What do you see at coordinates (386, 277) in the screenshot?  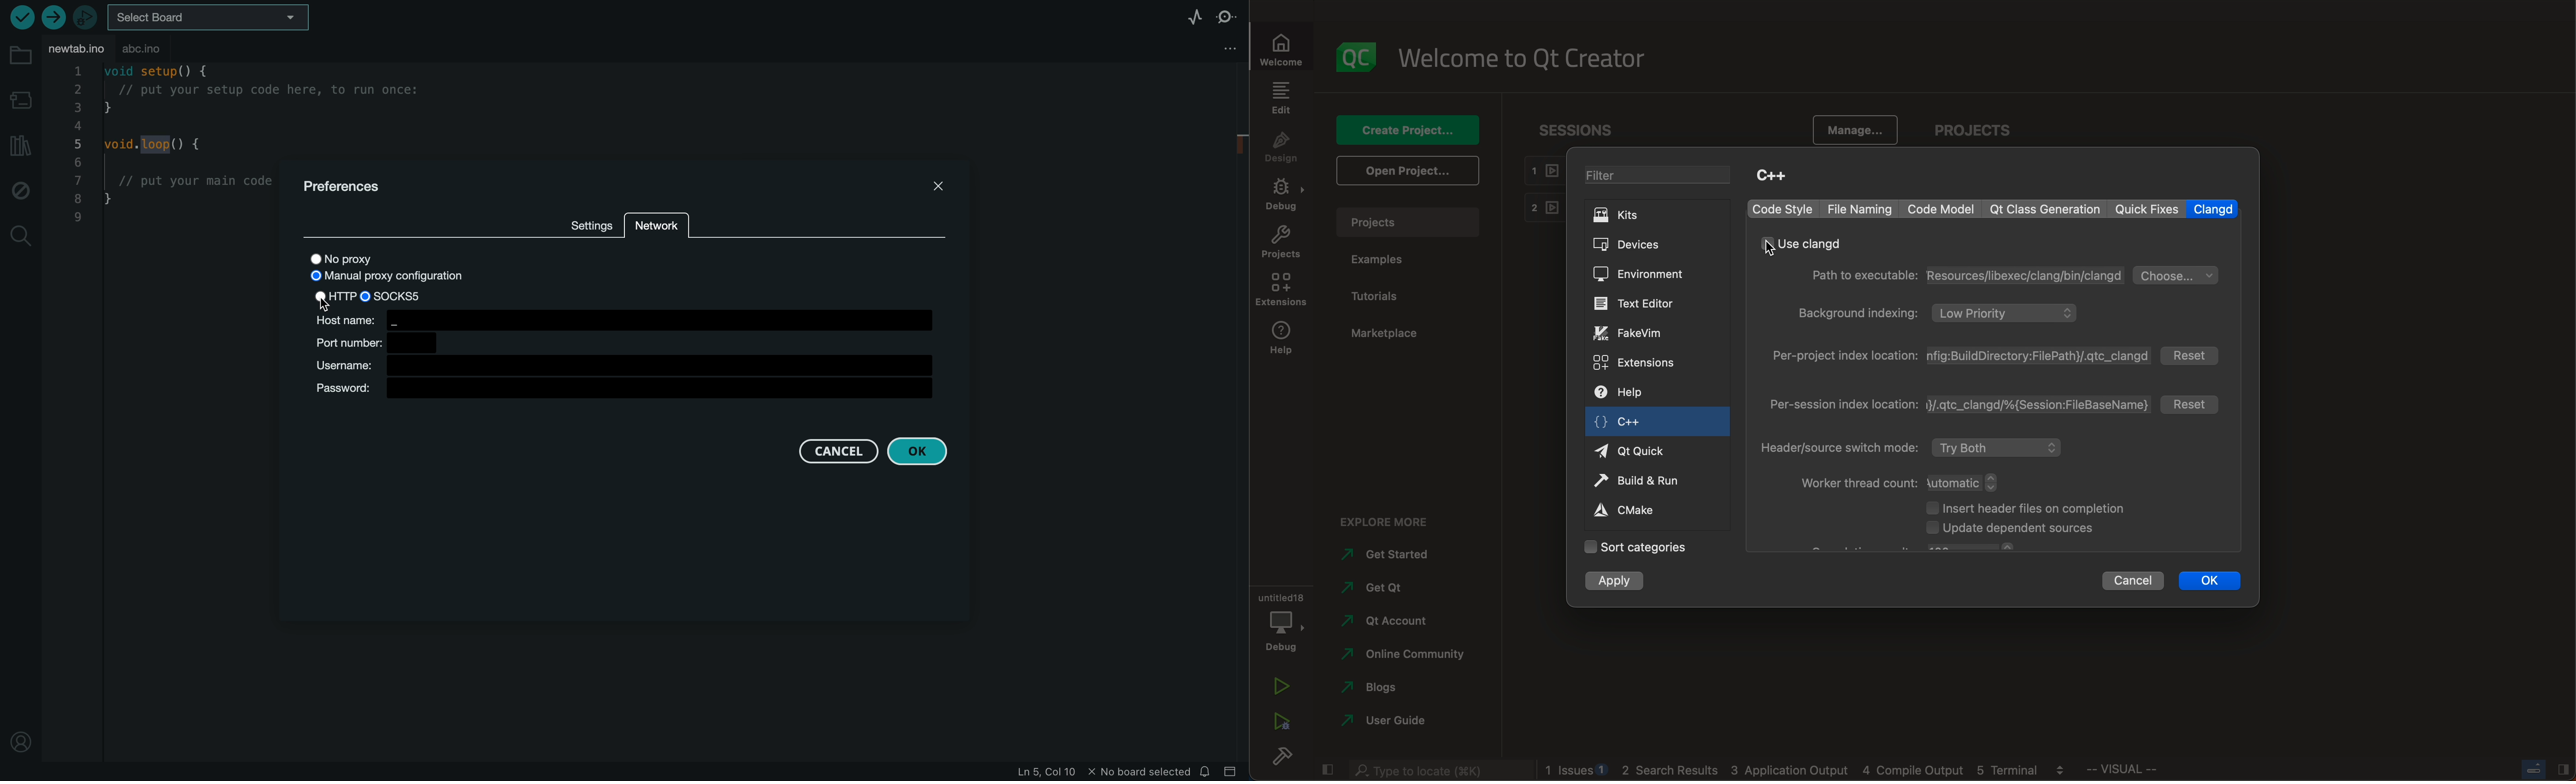 I see `mutual proxy` at bounding box center [386, 277].